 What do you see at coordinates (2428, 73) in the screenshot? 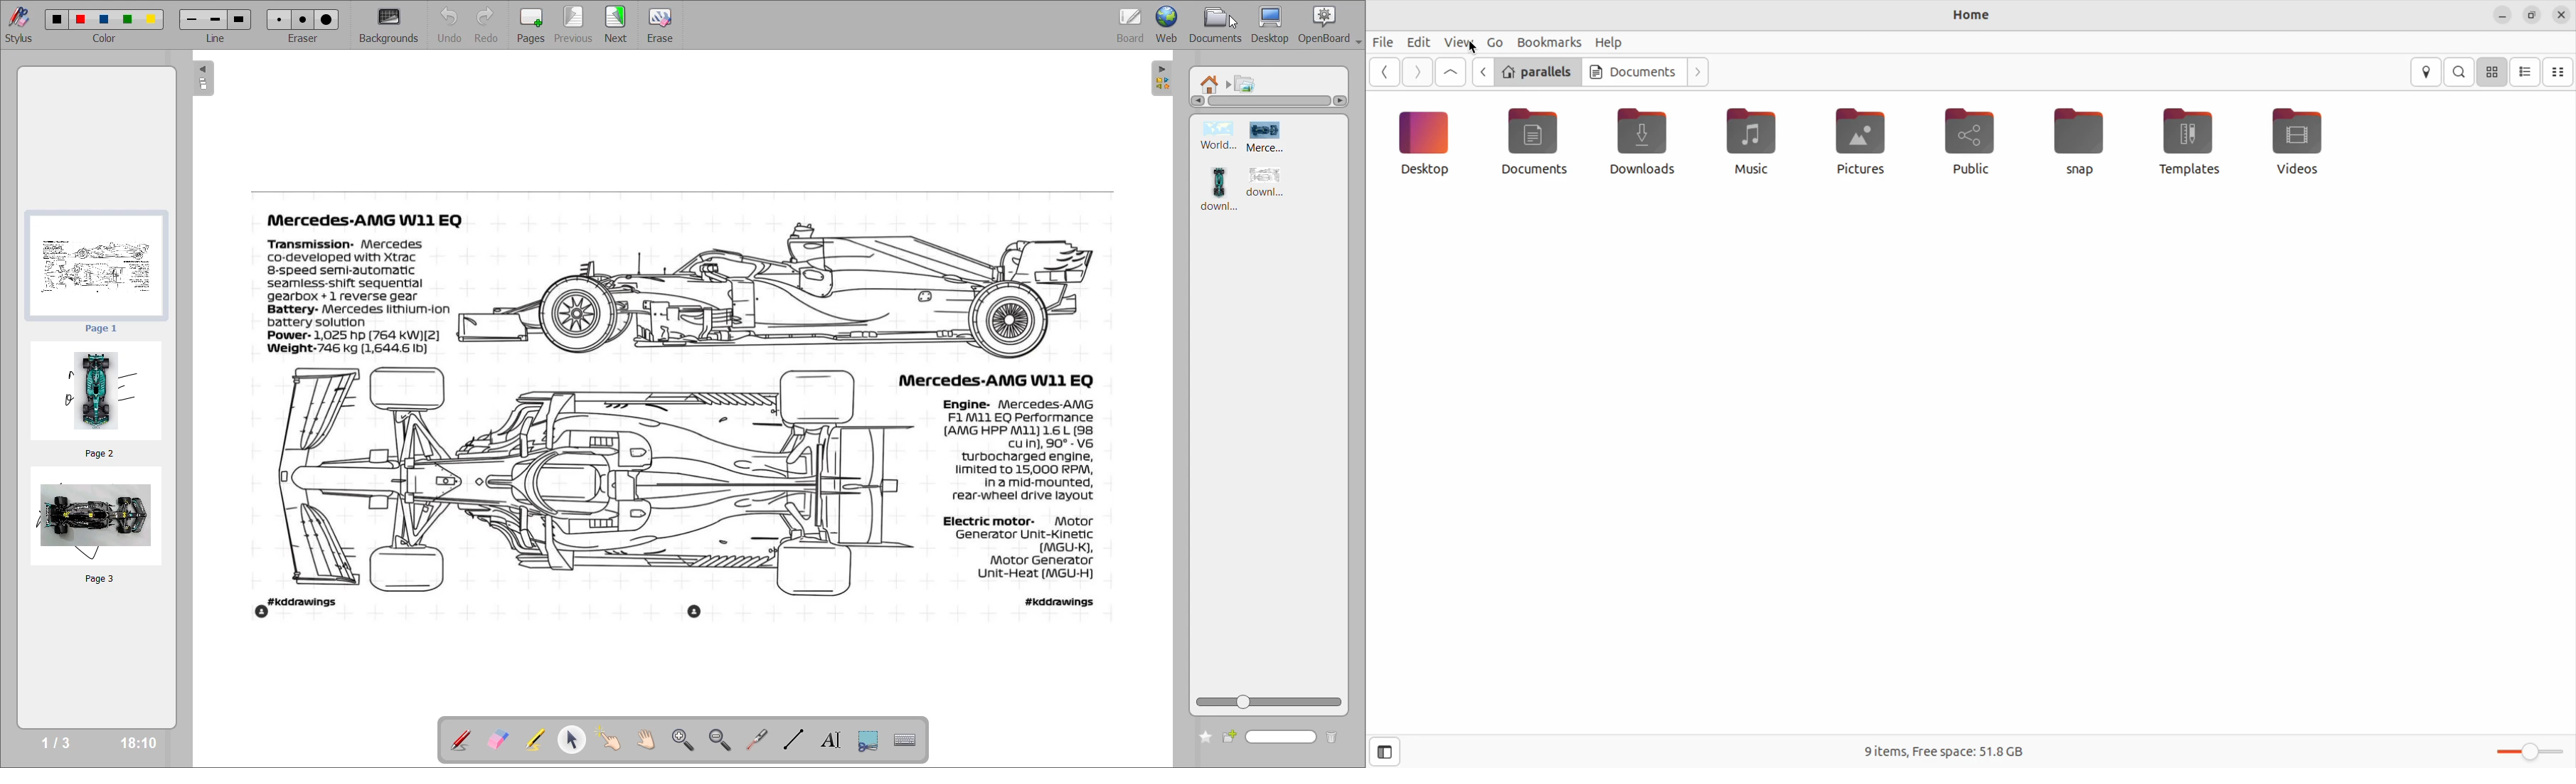
I see `location` at bounding box center [2428, 73].